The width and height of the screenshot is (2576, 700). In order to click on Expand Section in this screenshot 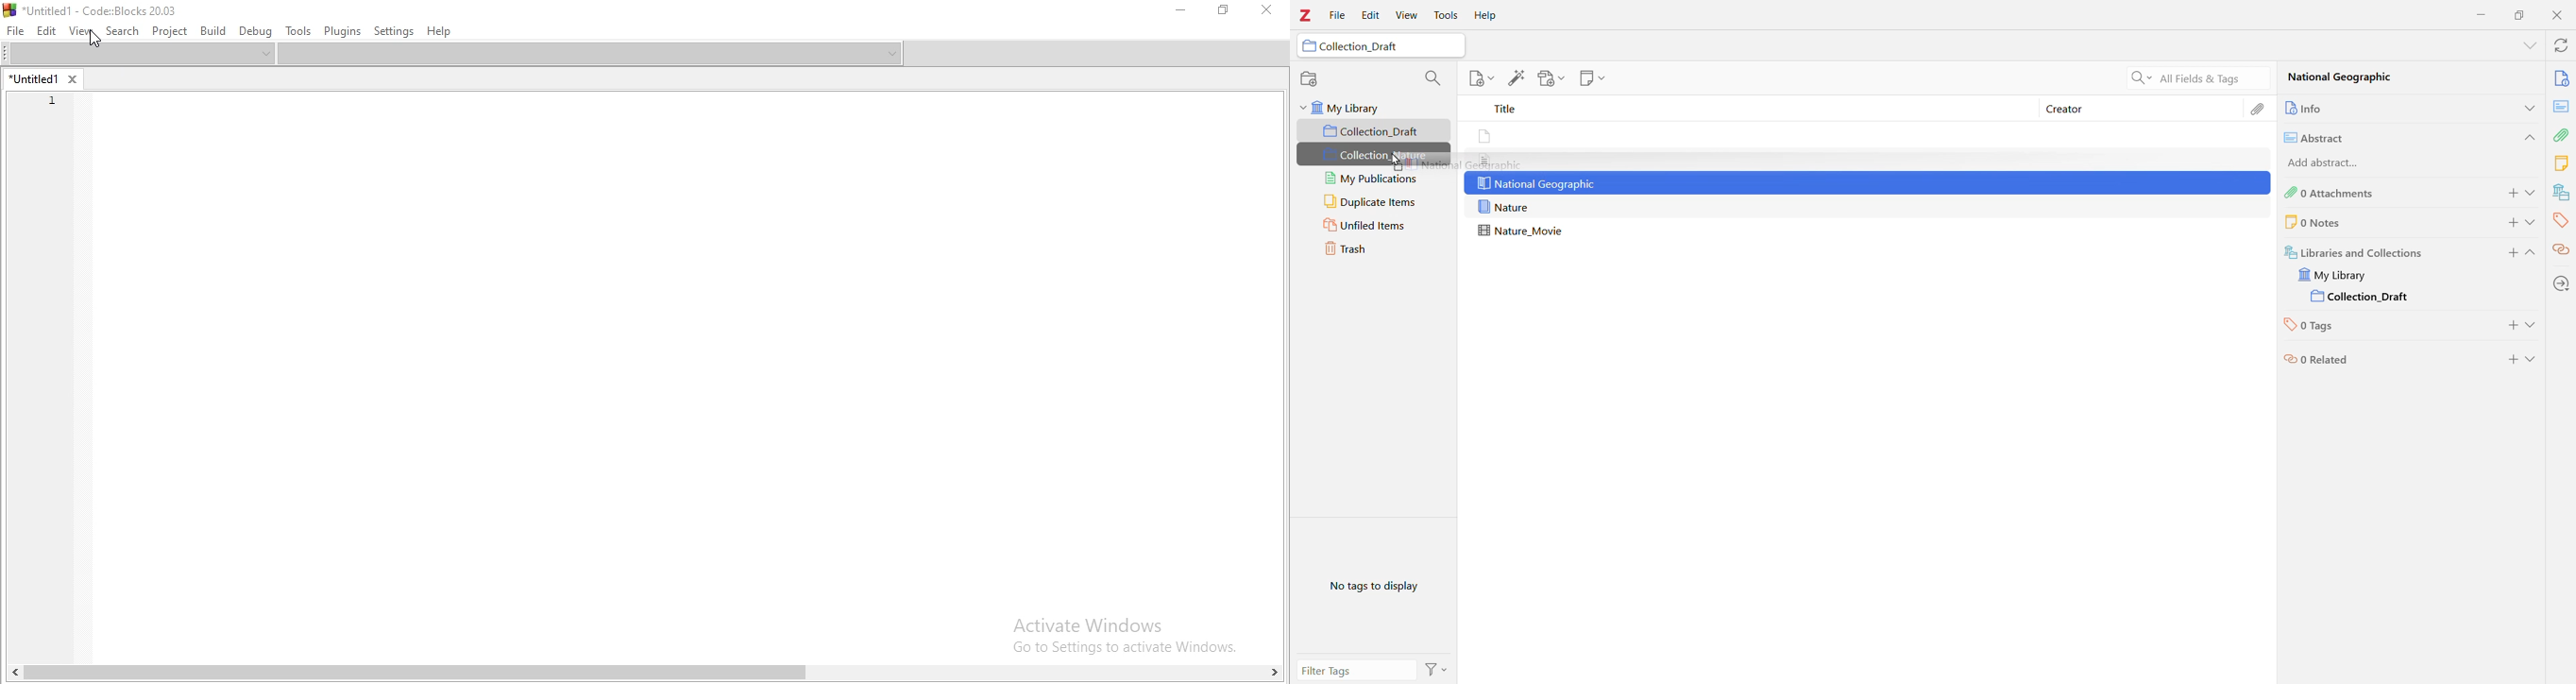, I will do `click(2532, 255)`.